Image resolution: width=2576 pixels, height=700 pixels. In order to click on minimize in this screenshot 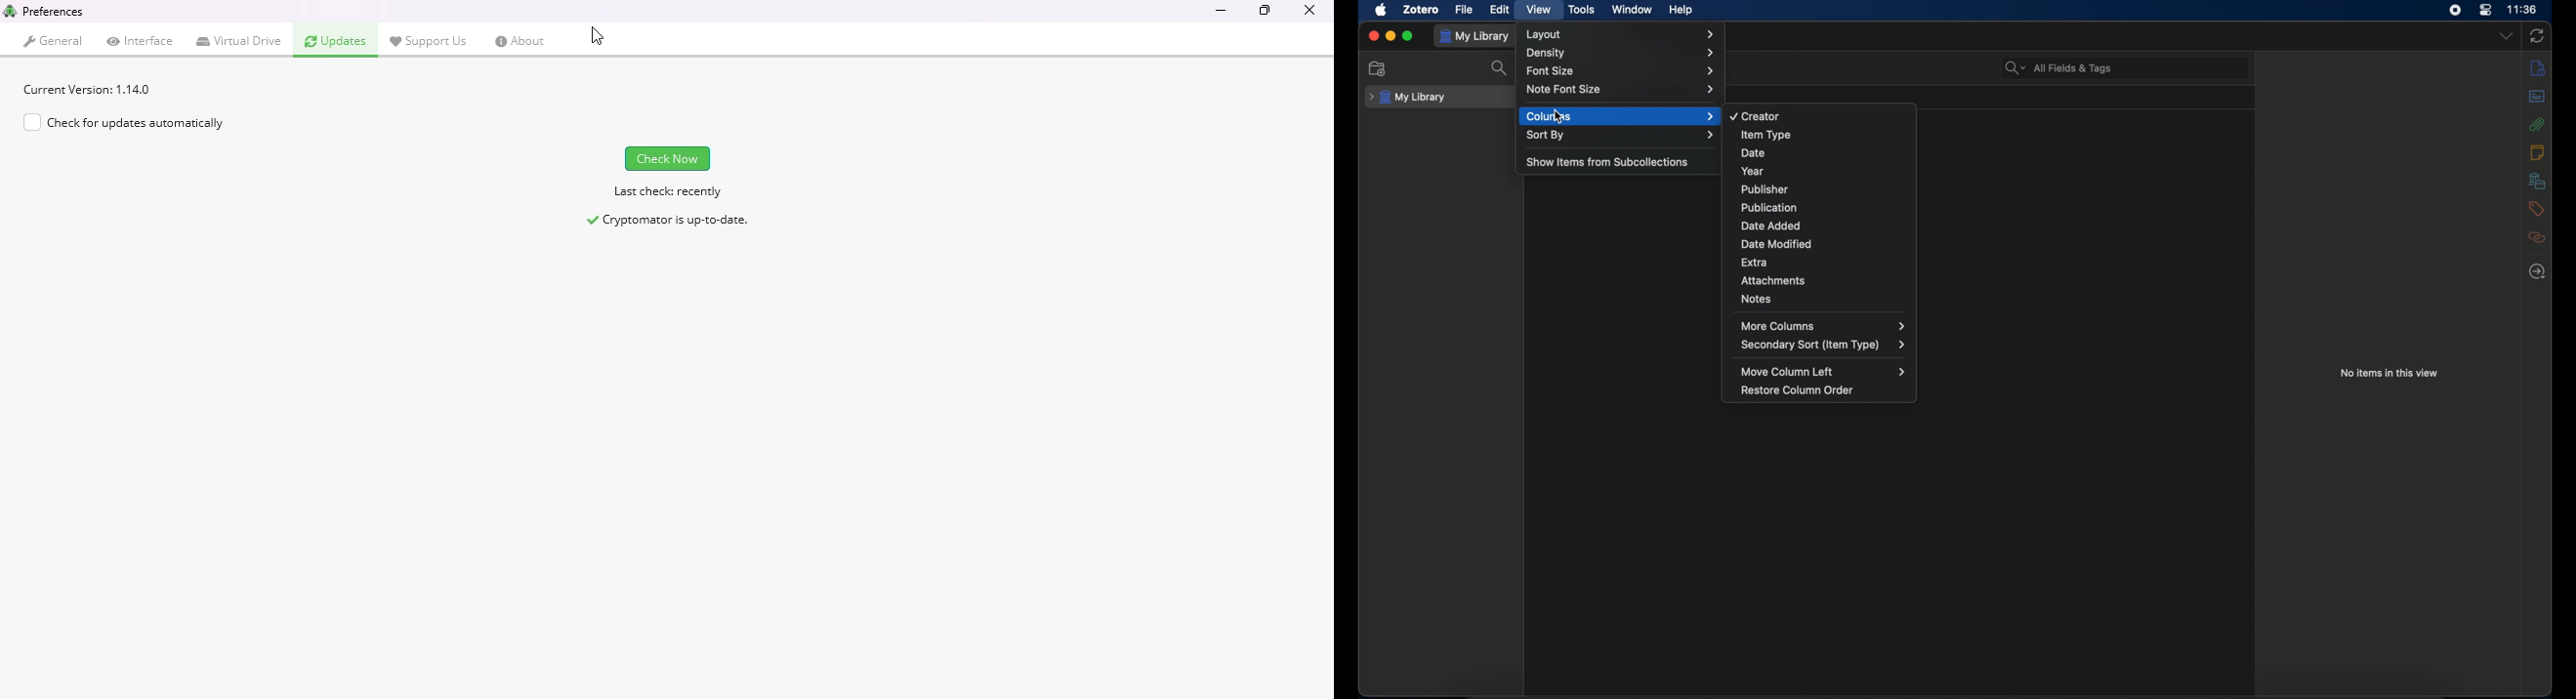, I will do `click(1391, 36)`.